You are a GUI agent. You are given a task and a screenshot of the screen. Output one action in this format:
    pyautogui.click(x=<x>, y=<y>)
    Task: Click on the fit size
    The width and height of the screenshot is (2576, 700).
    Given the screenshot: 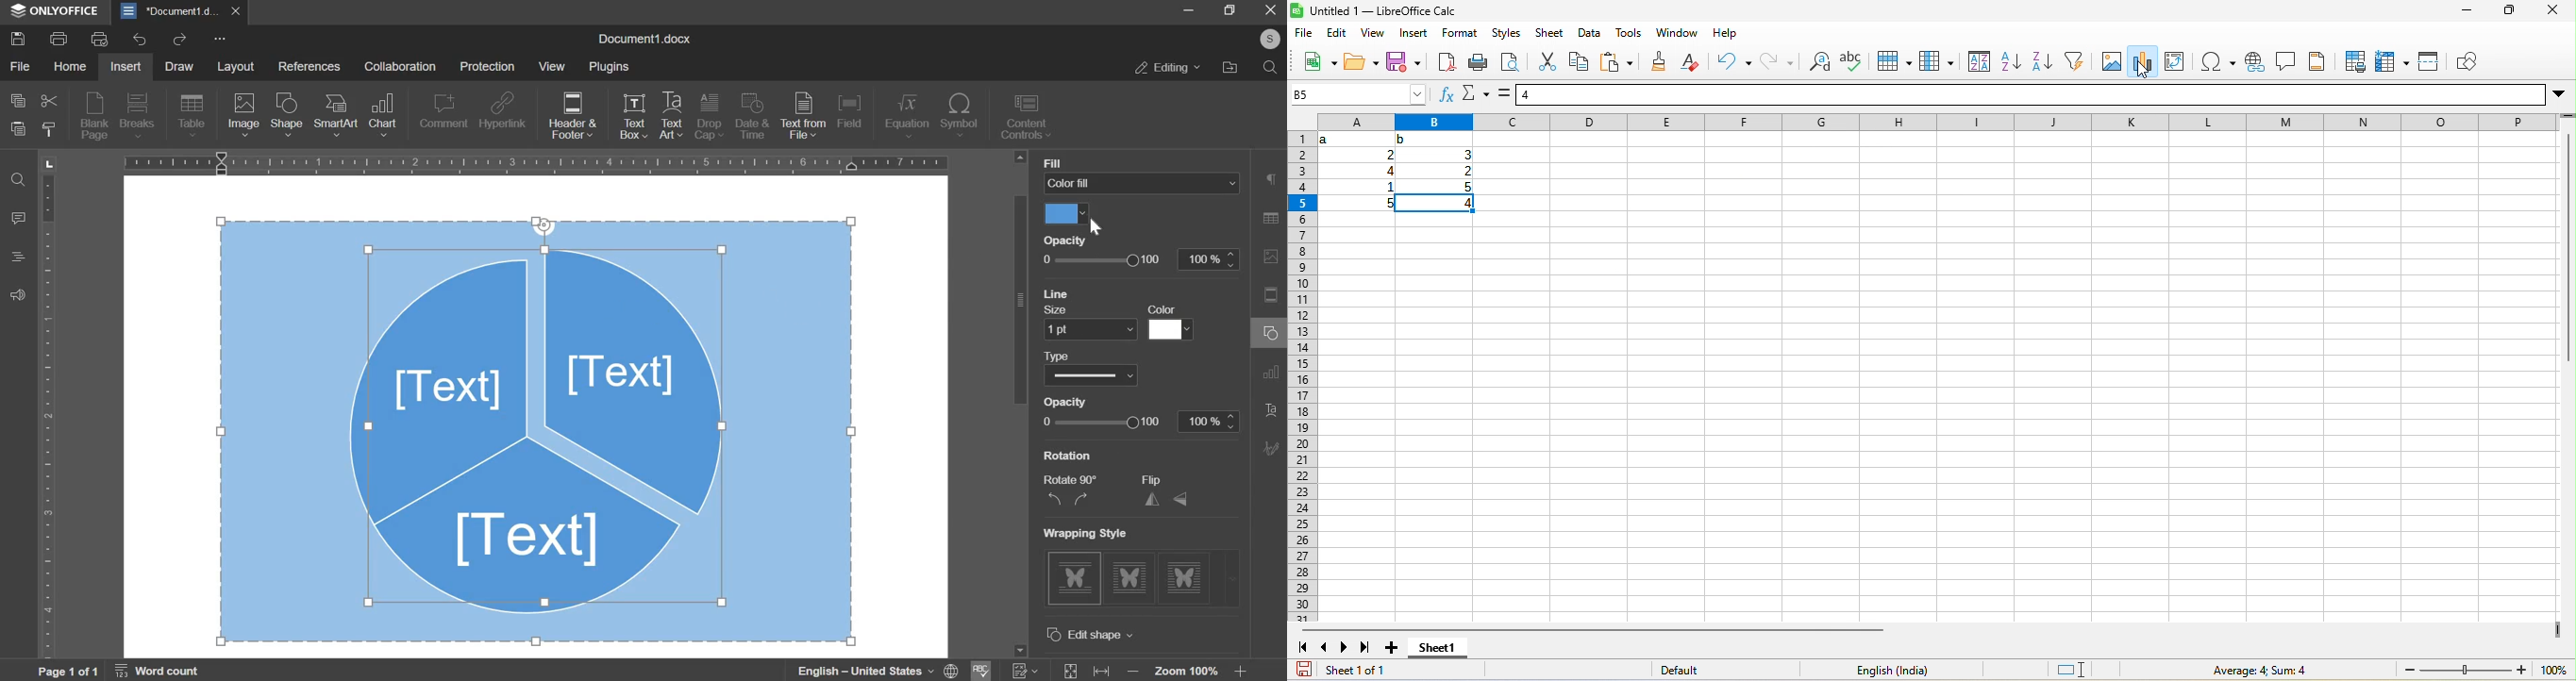 What is the action you would take?
    pyautogui.click(x=1070, y=666)
    